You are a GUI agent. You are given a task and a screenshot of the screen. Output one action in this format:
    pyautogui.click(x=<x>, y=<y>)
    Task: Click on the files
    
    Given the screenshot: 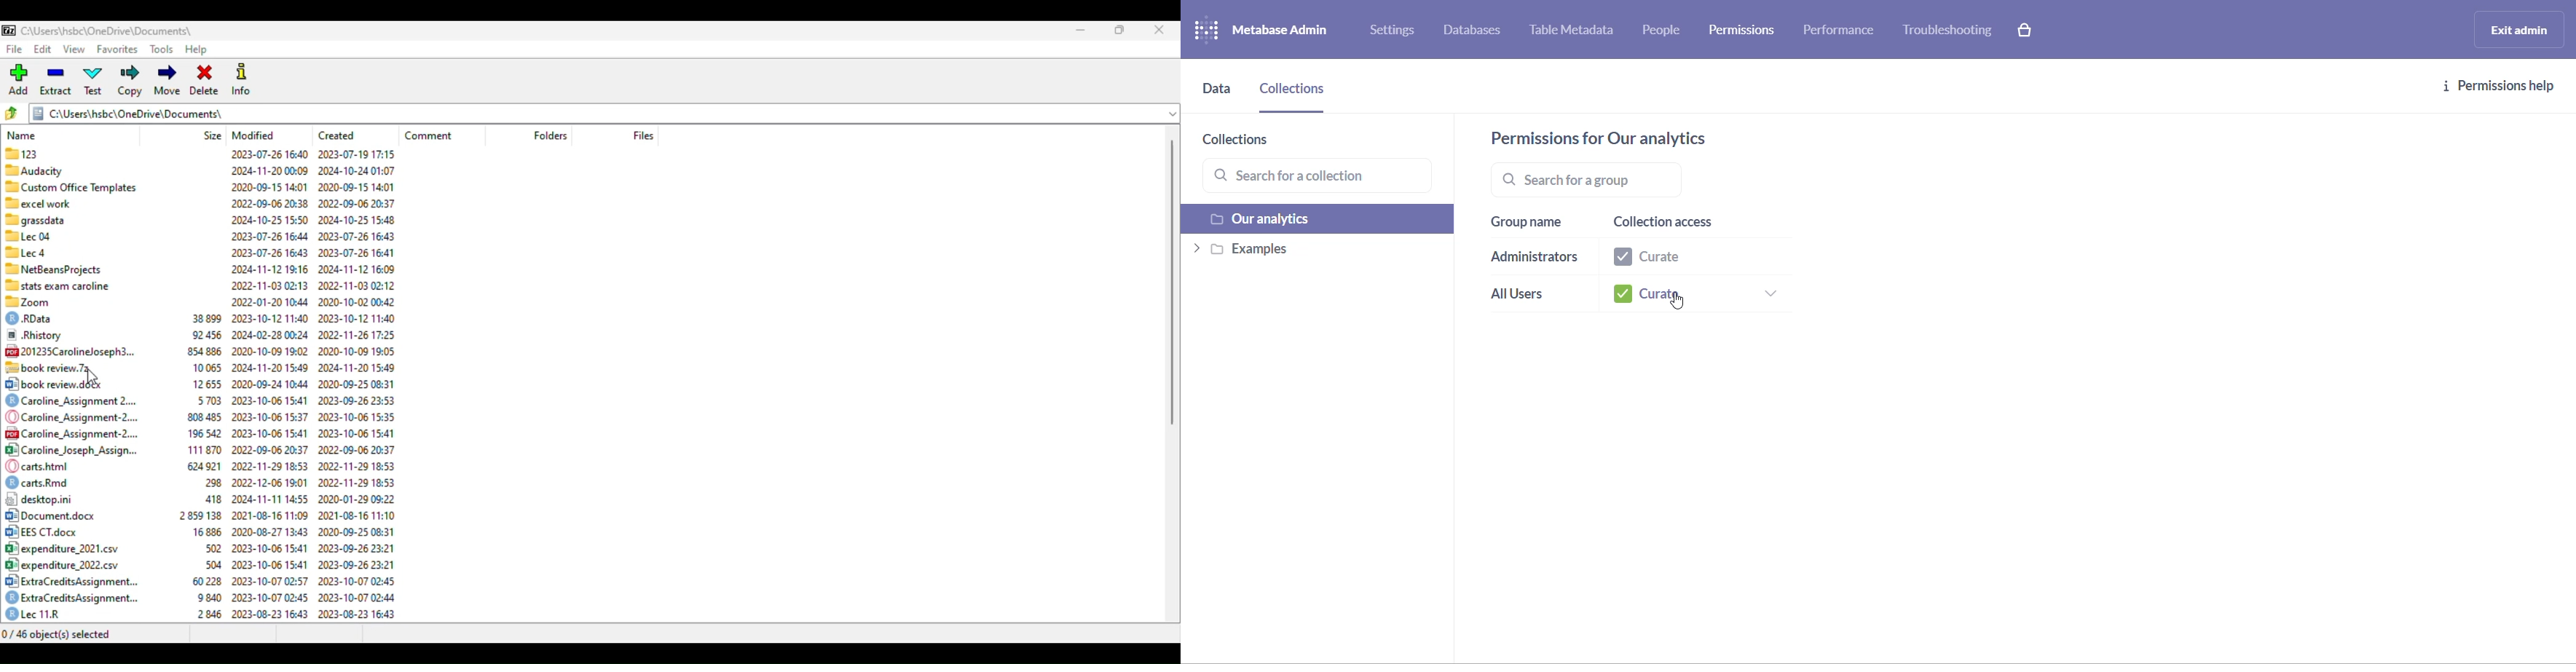 What is the action you would take?
    pyautogui.click(x=643, y=135)
    